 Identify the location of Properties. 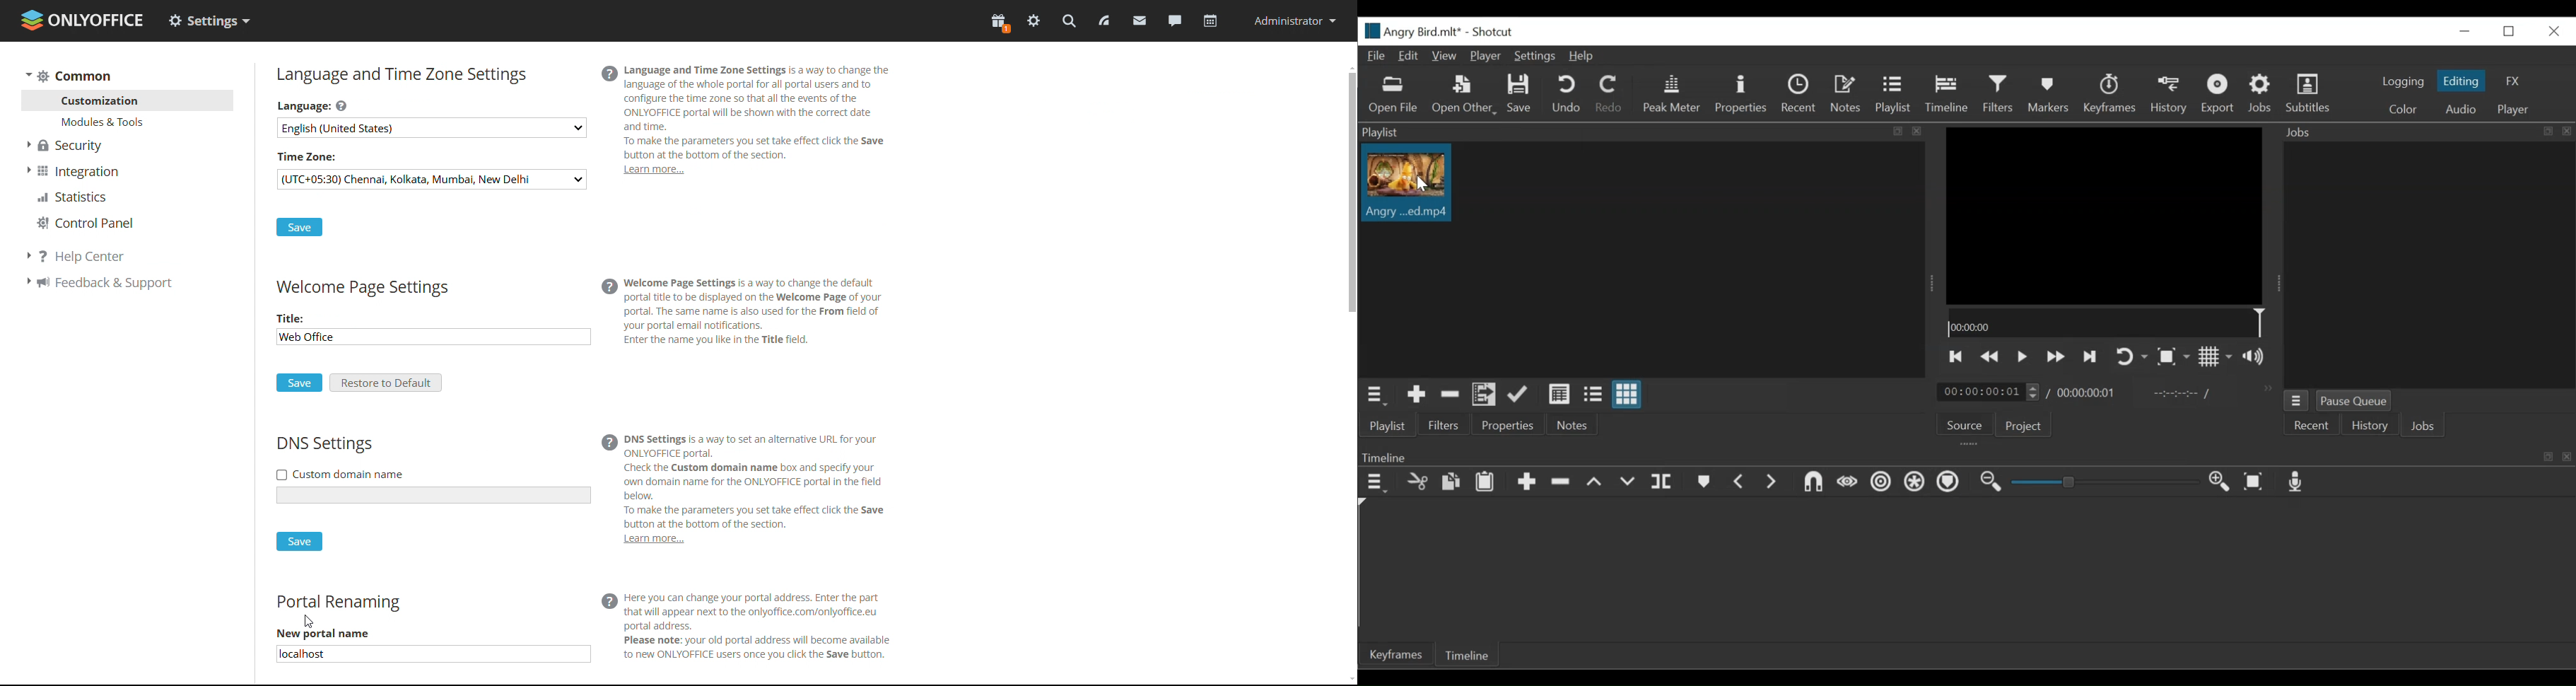
(1744, 95).